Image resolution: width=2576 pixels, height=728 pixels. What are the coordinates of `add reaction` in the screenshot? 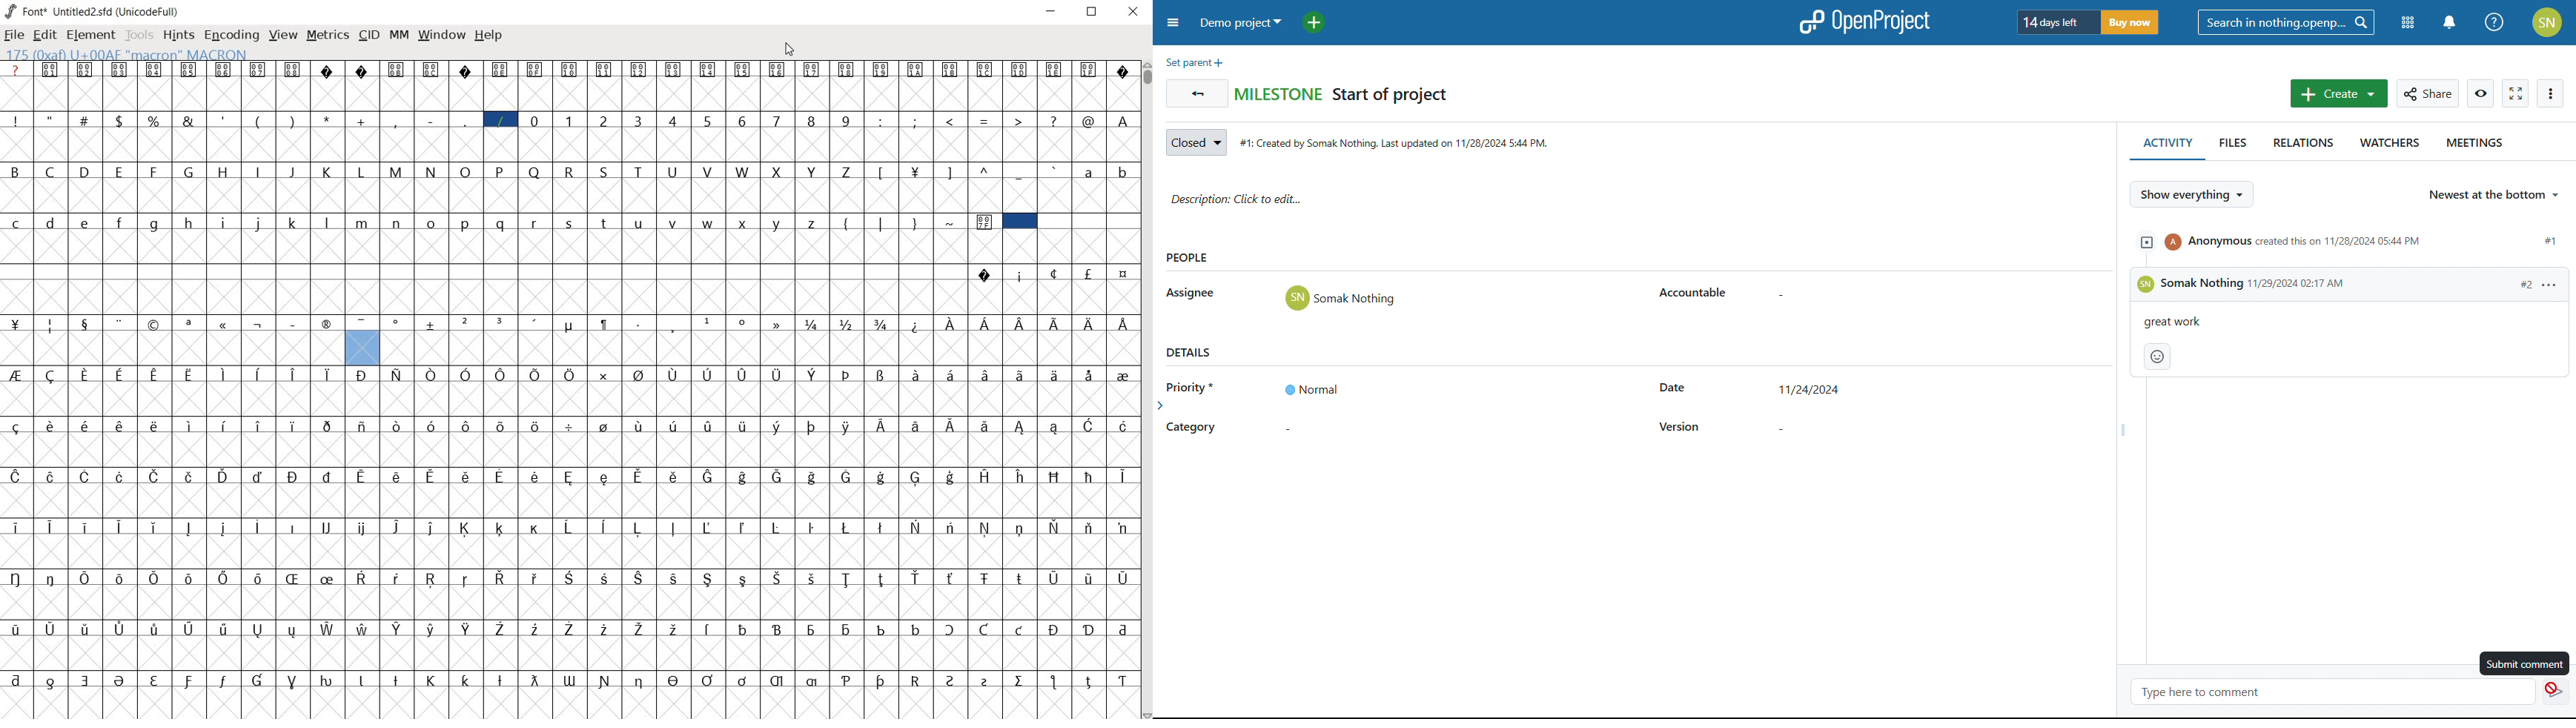 It's located at (2155, 357).